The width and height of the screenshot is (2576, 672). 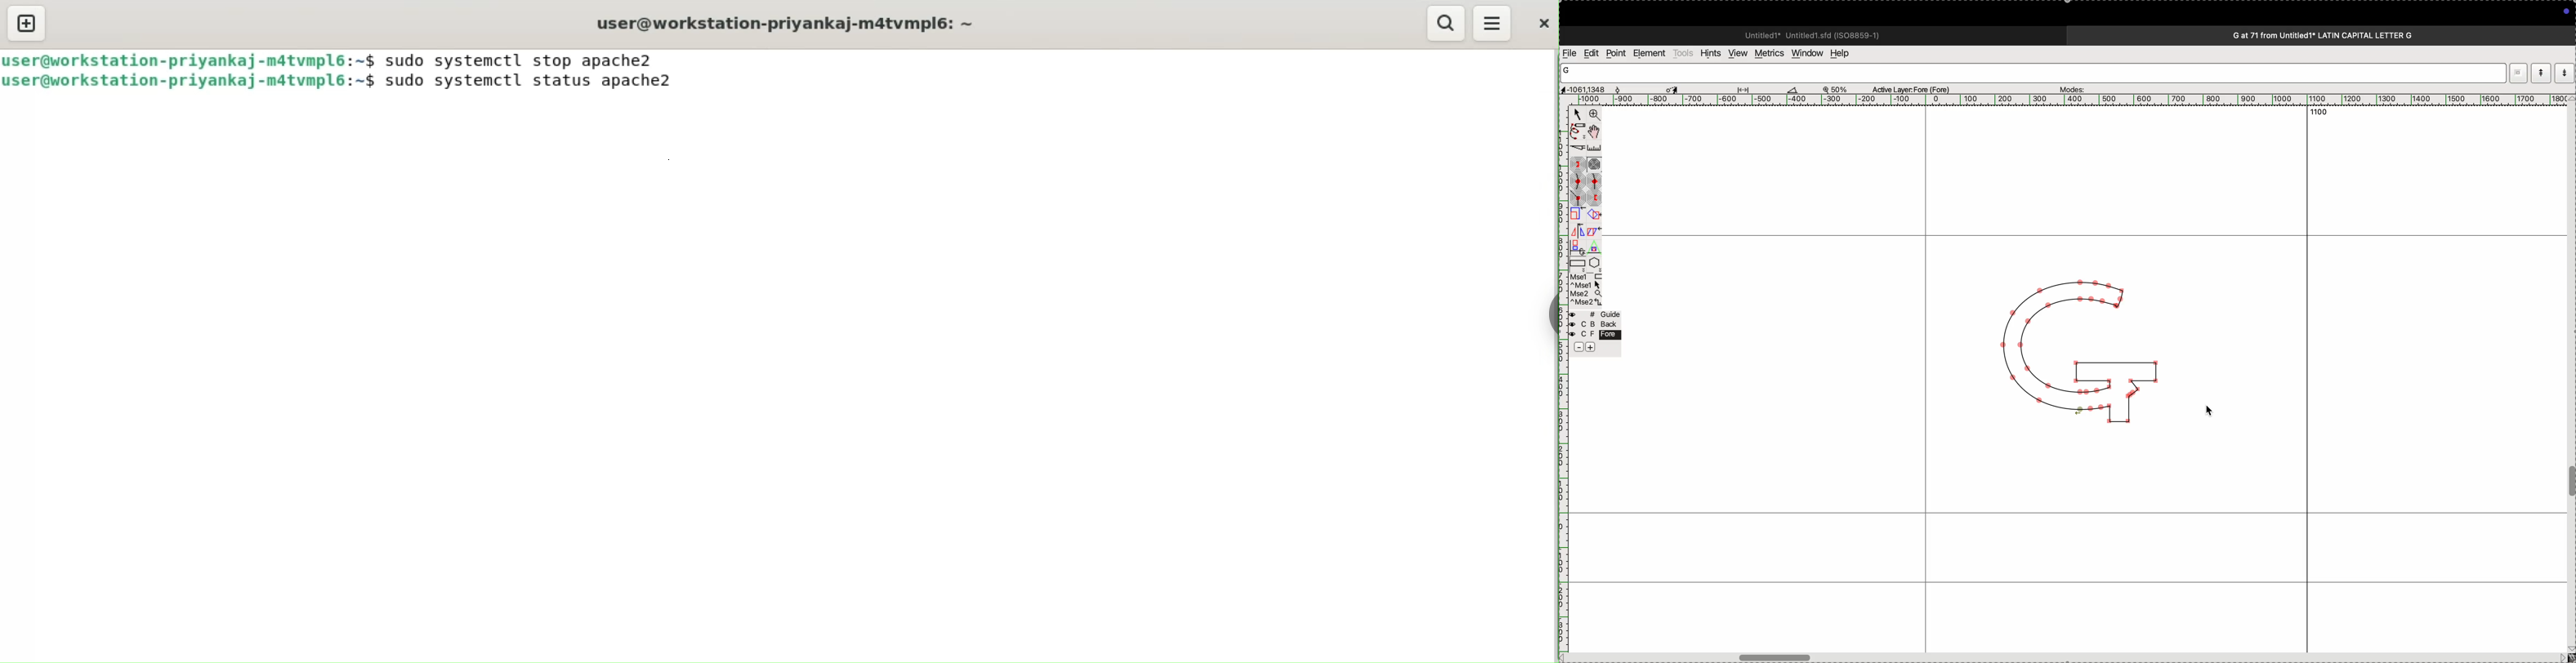 I want to click on ruler, so click(x=1566, y=510).